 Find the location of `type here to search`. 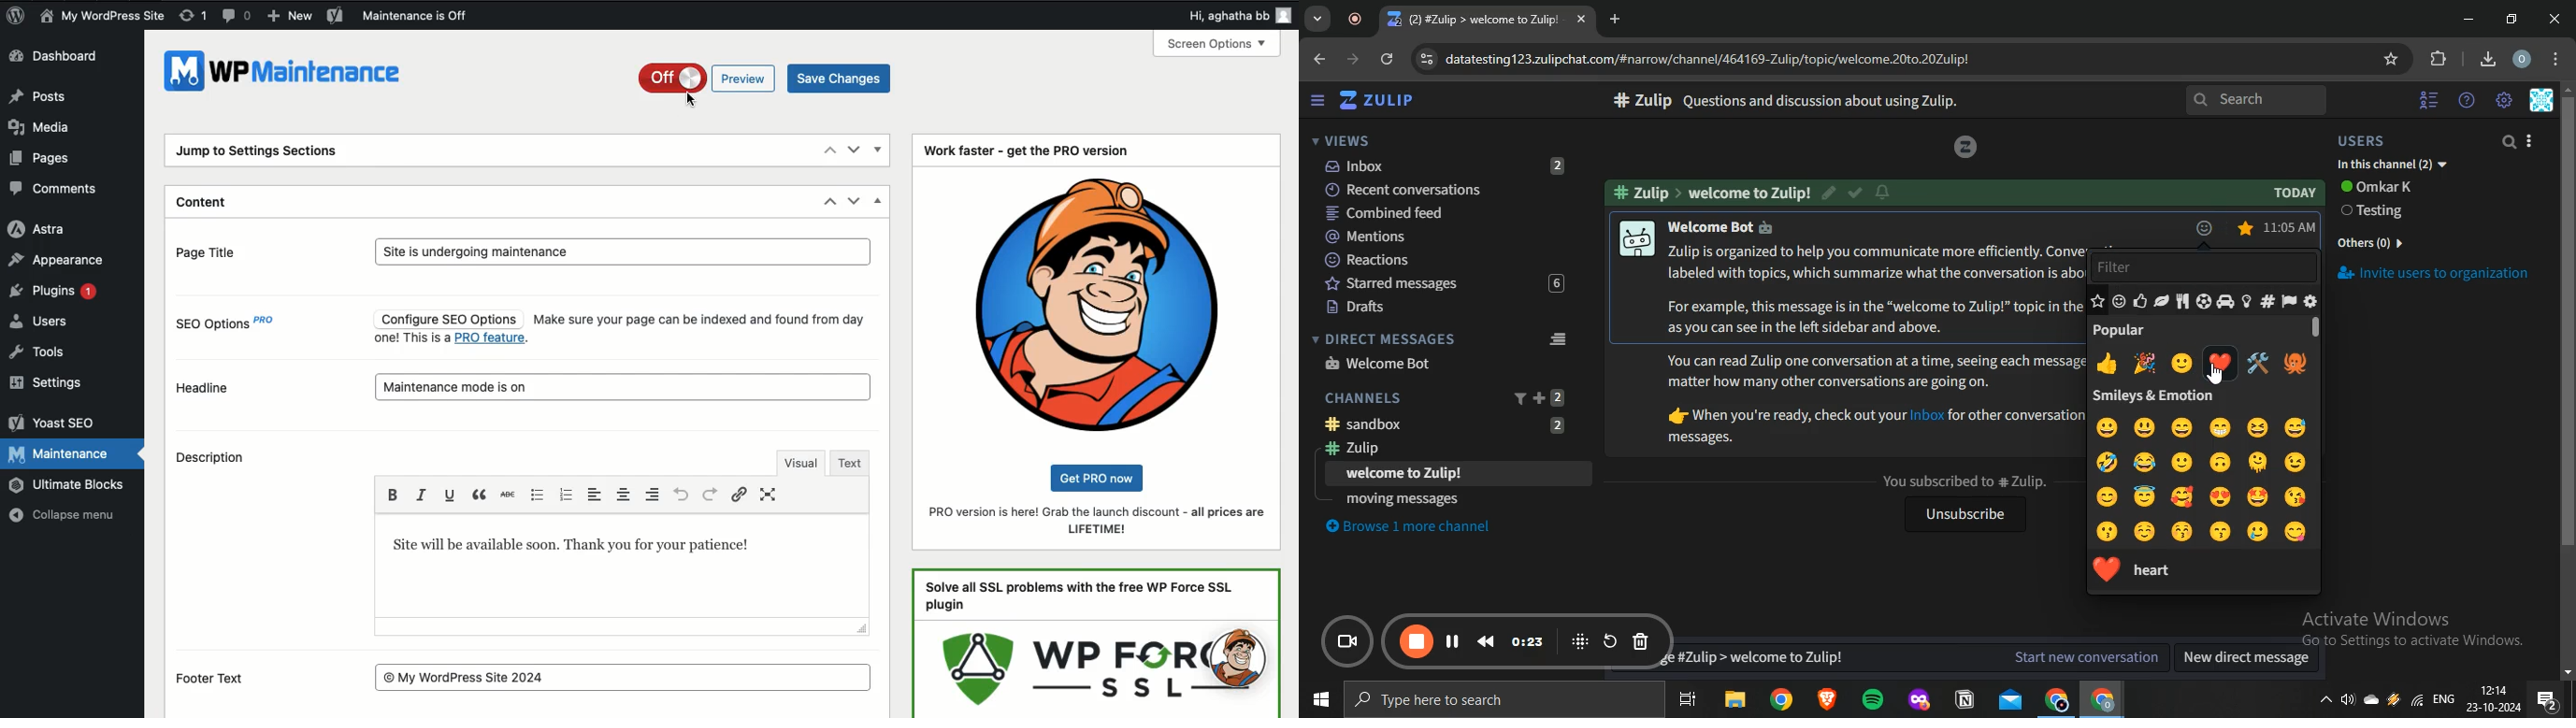

type here to search is located at coordinates (1500, 701).